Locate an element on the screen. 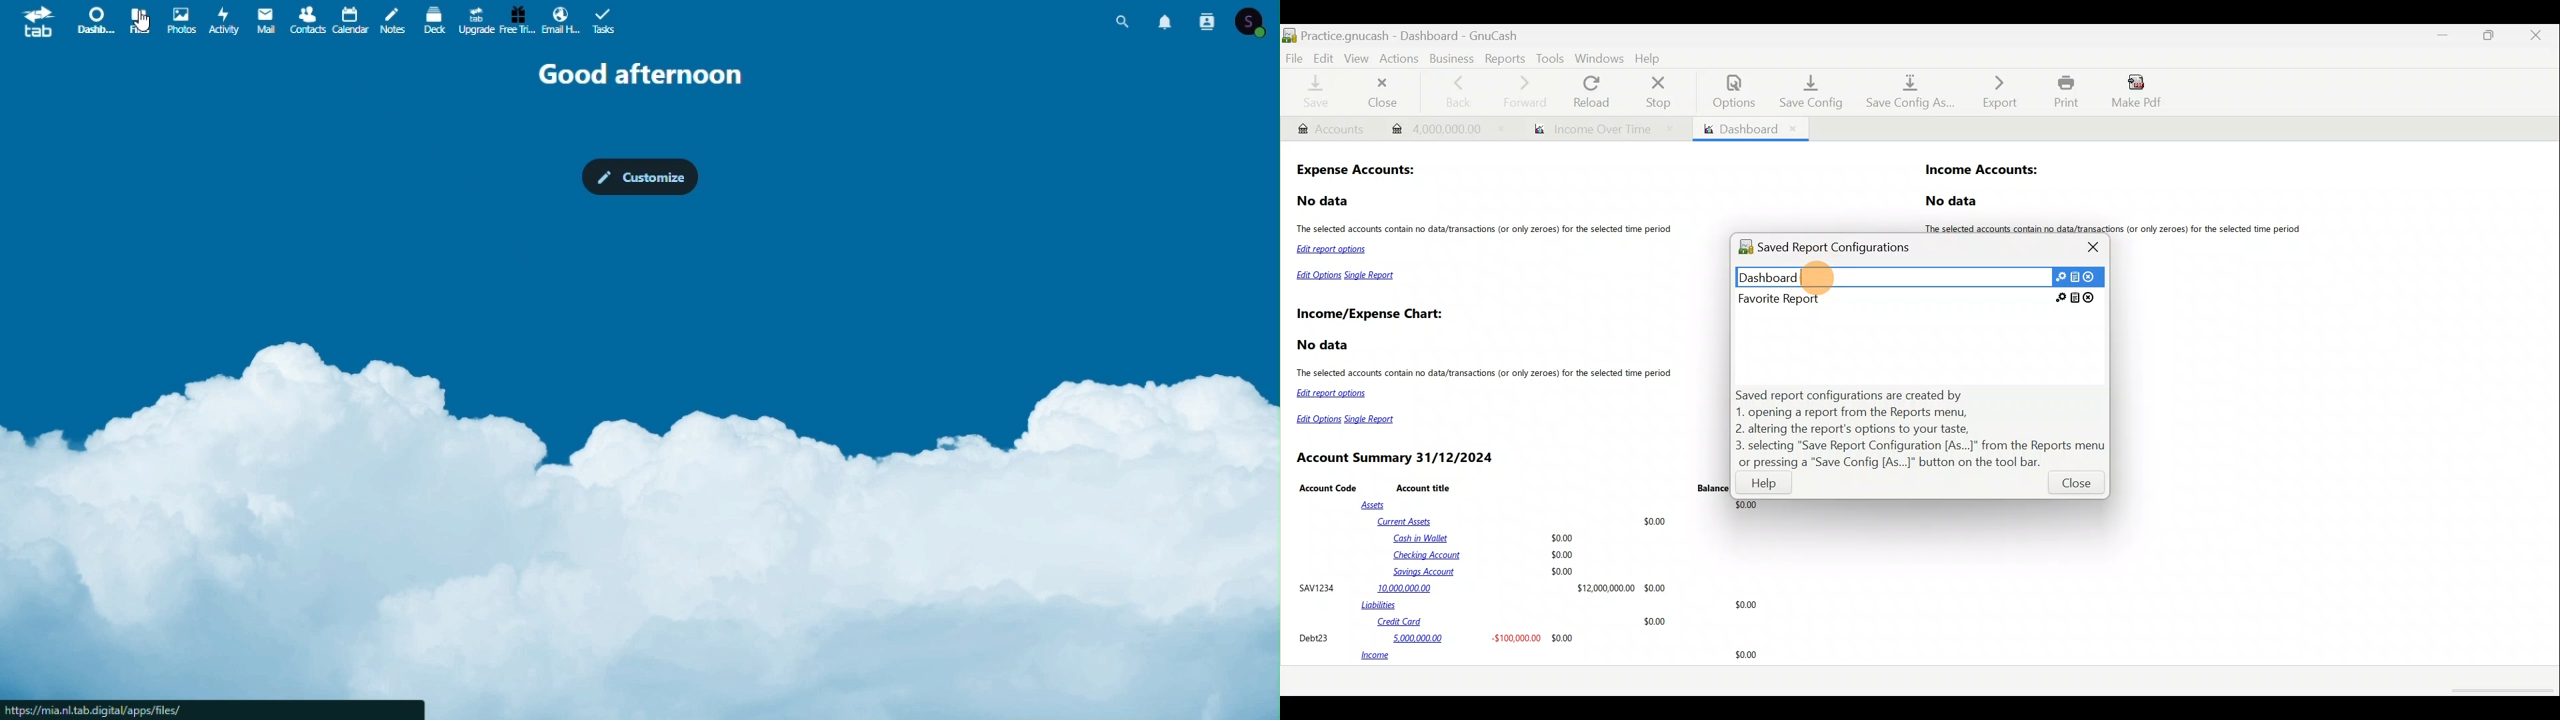 The width and height of the screenshot is (2576, 728). Close is located at coordinates (1385, 92).